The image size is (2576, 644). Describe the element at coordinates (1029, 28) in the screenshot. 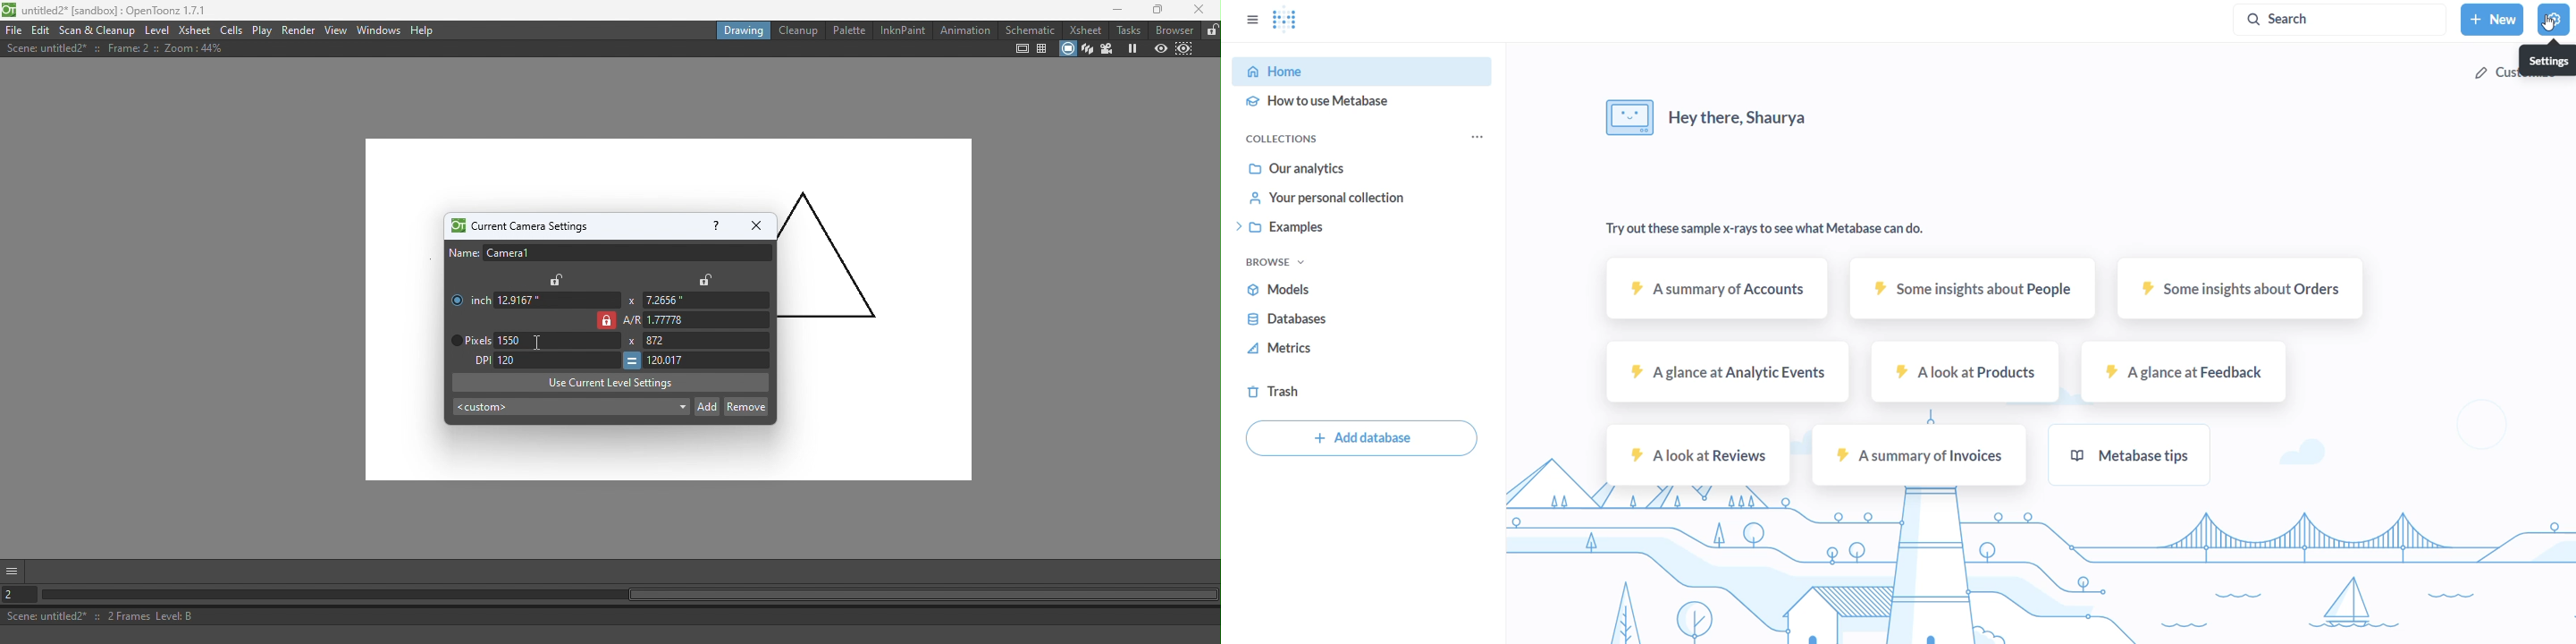

I see `Shematic` at that location.